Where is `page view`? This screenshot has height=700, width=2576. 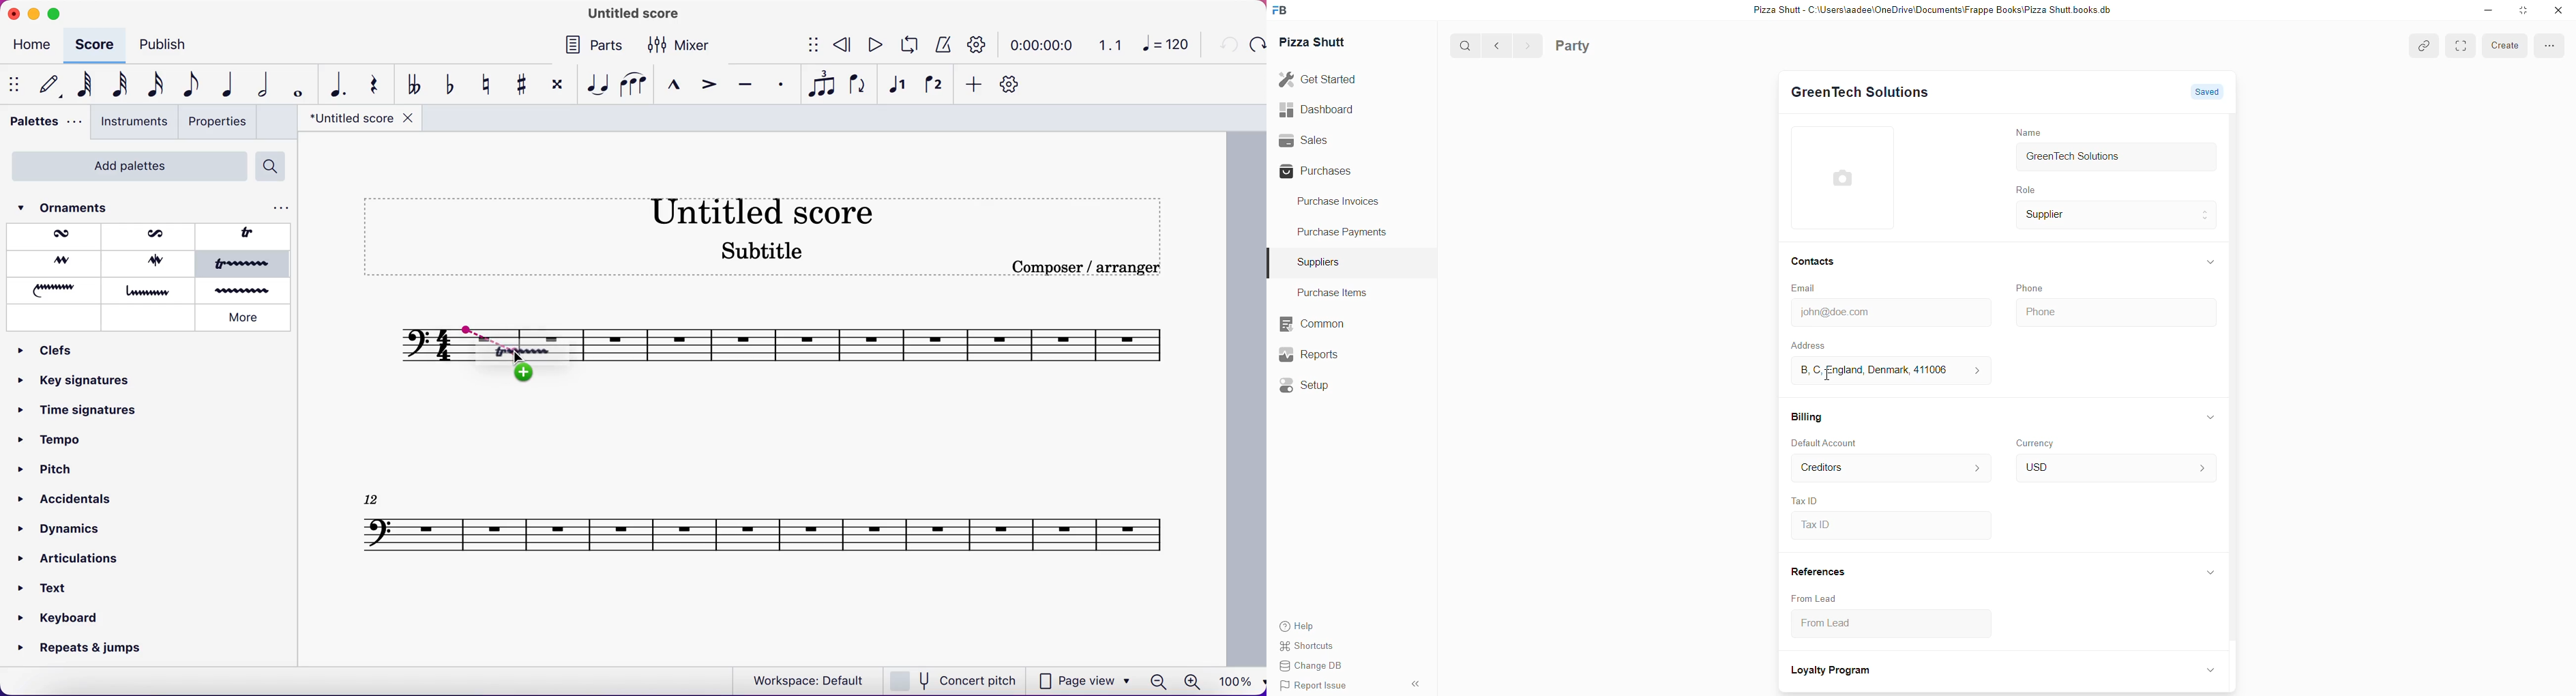 page view is located at coordinates (1086, 680).